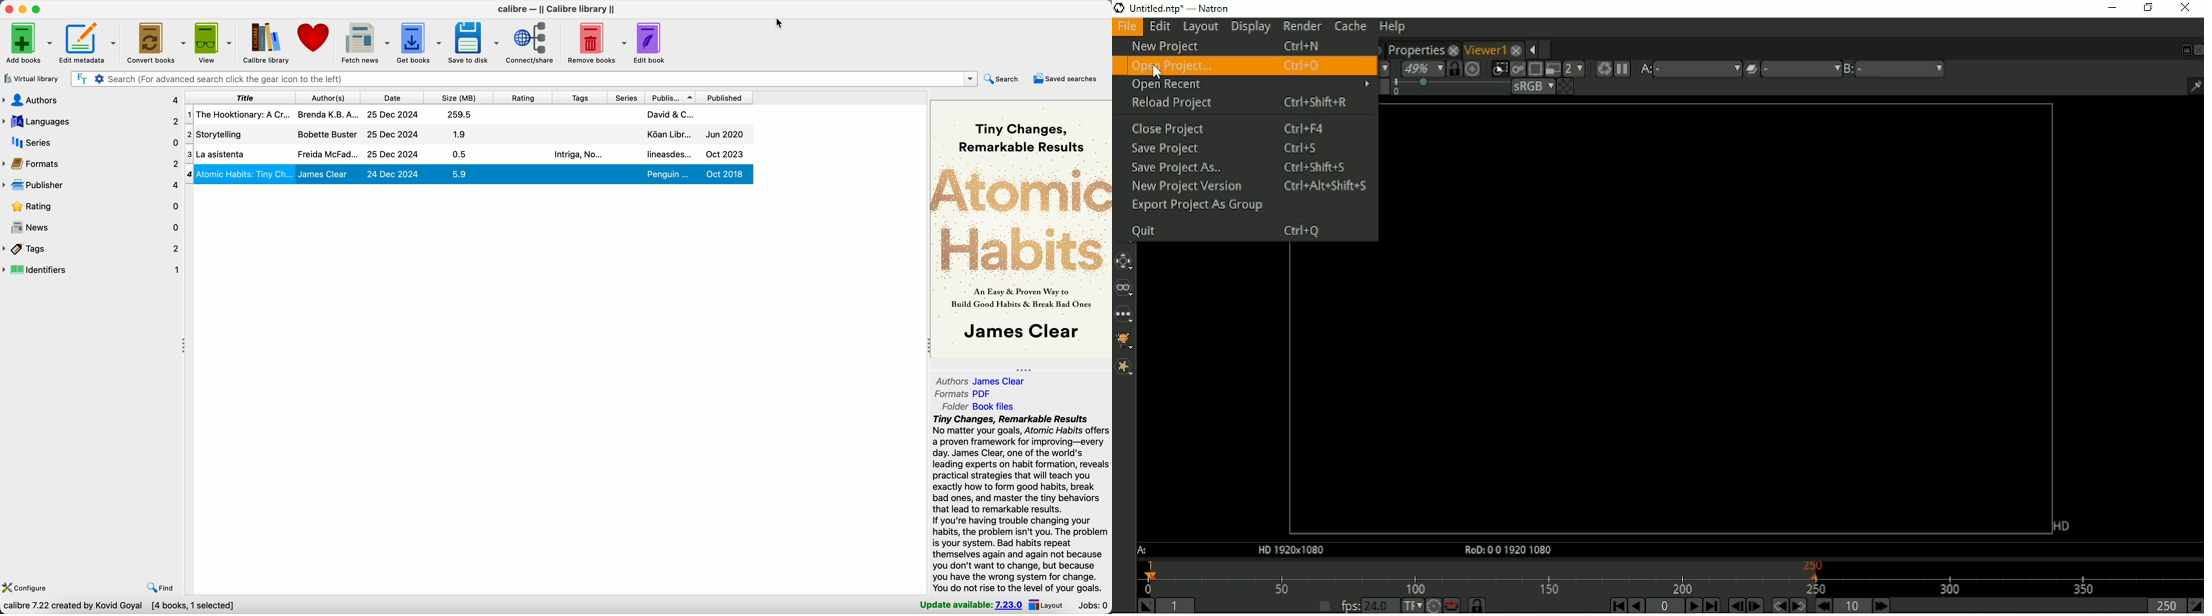 The image size is (2212, 616). What do you see at coordinates (1020, 503) in the screenshot?
I see `tiny changes, remarkable results - synopsis` at bounding box center [1020, 503].